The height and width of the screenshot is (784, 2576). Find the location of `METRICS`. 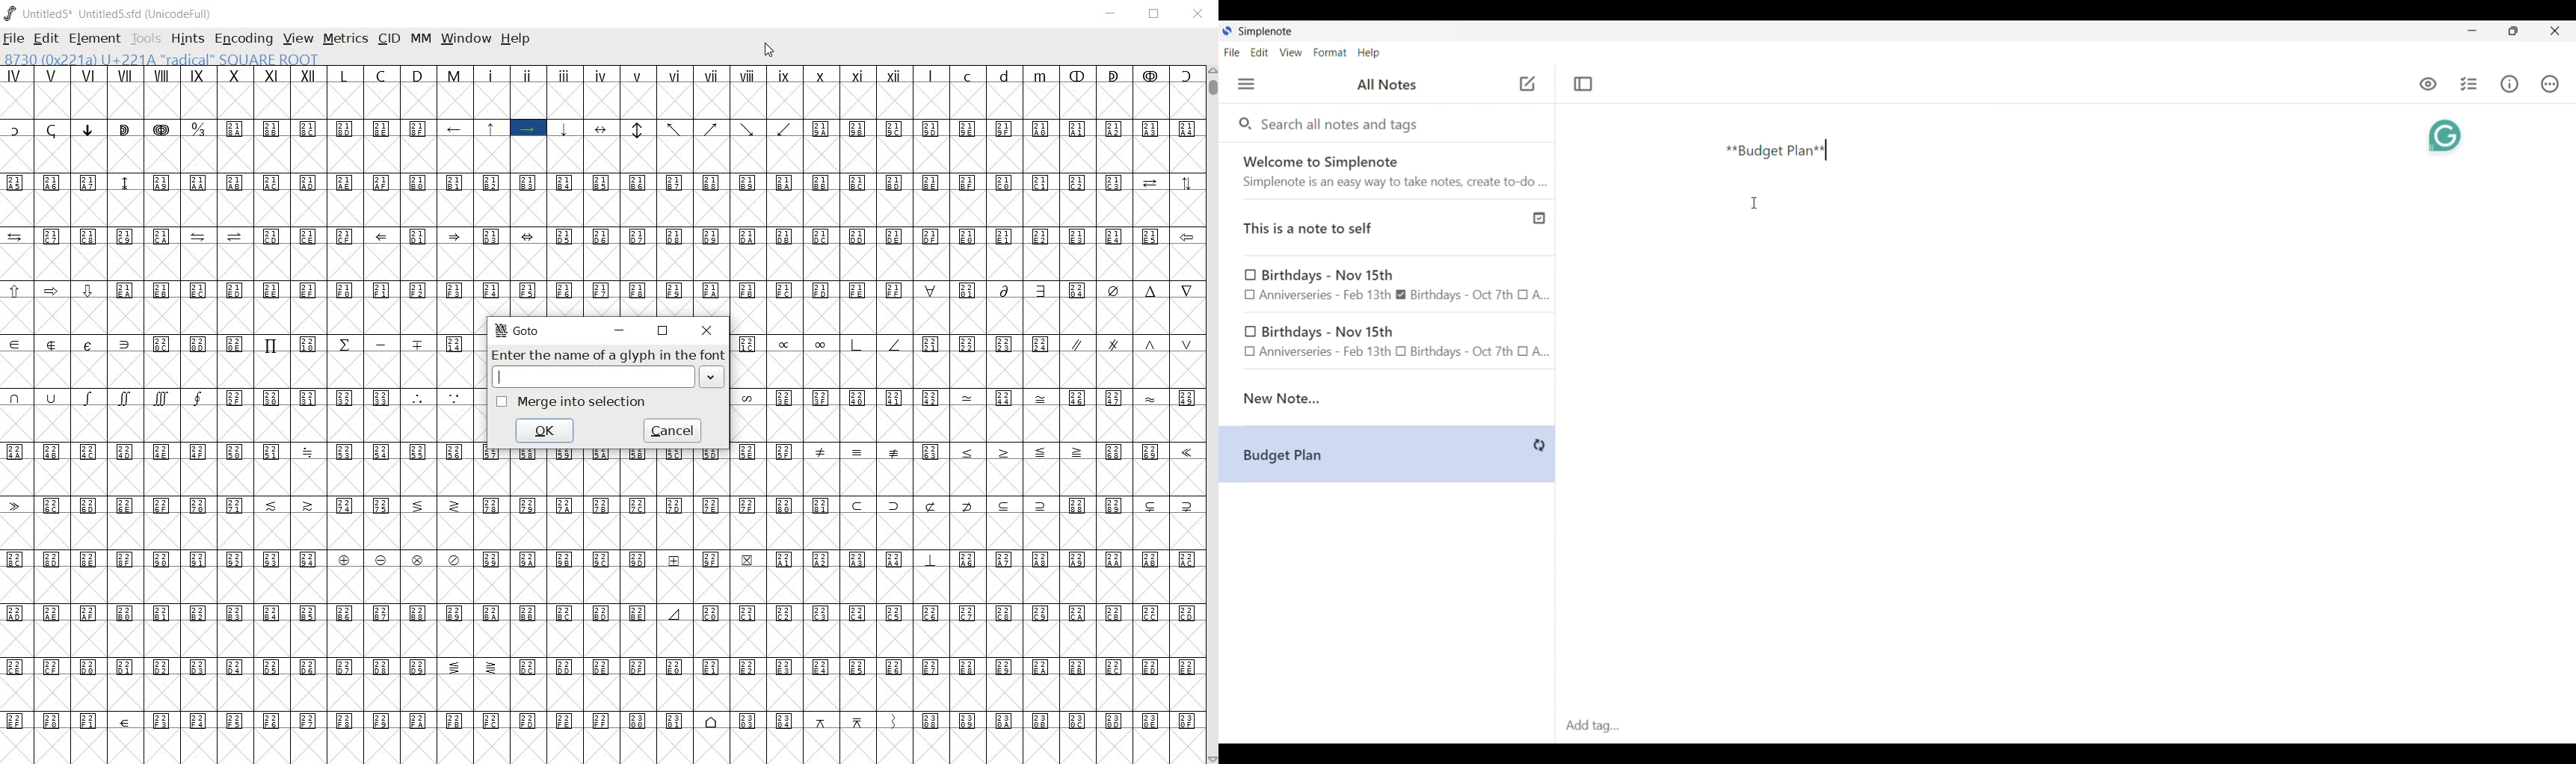

METRICS is located at coordinates (345, 38).